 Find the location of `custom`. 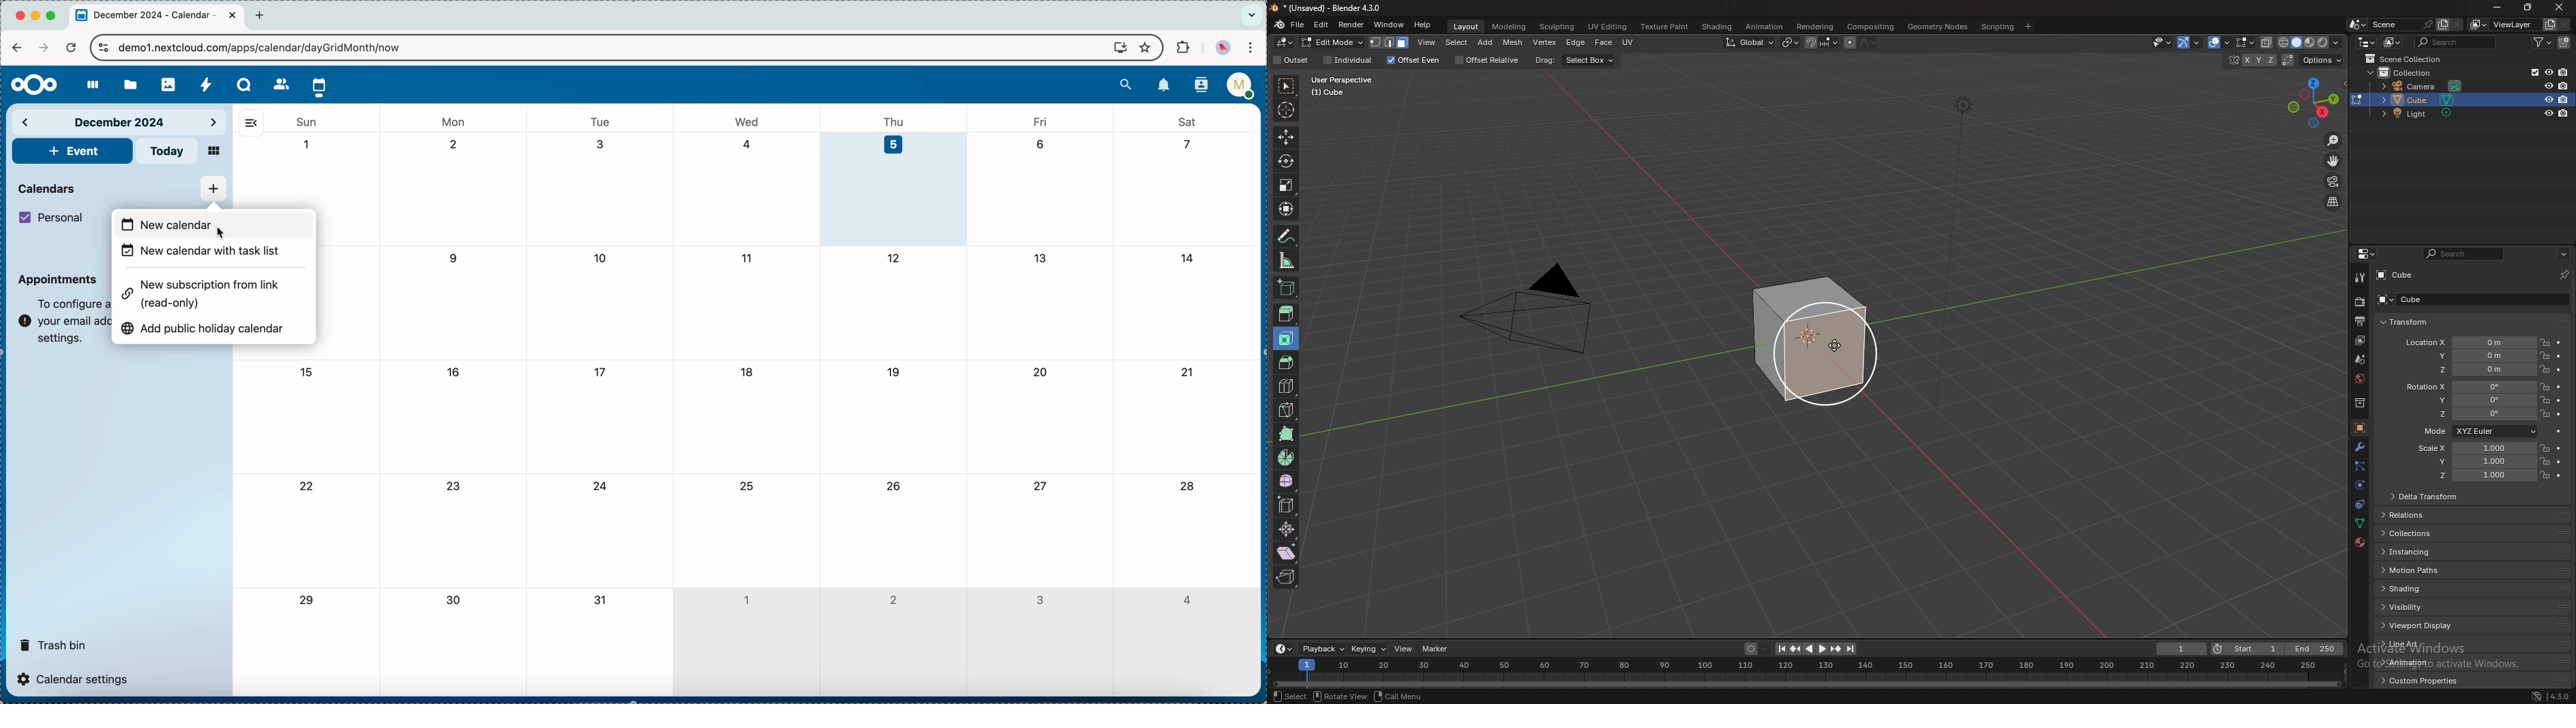

custom is located at coordinates (2416, 684).